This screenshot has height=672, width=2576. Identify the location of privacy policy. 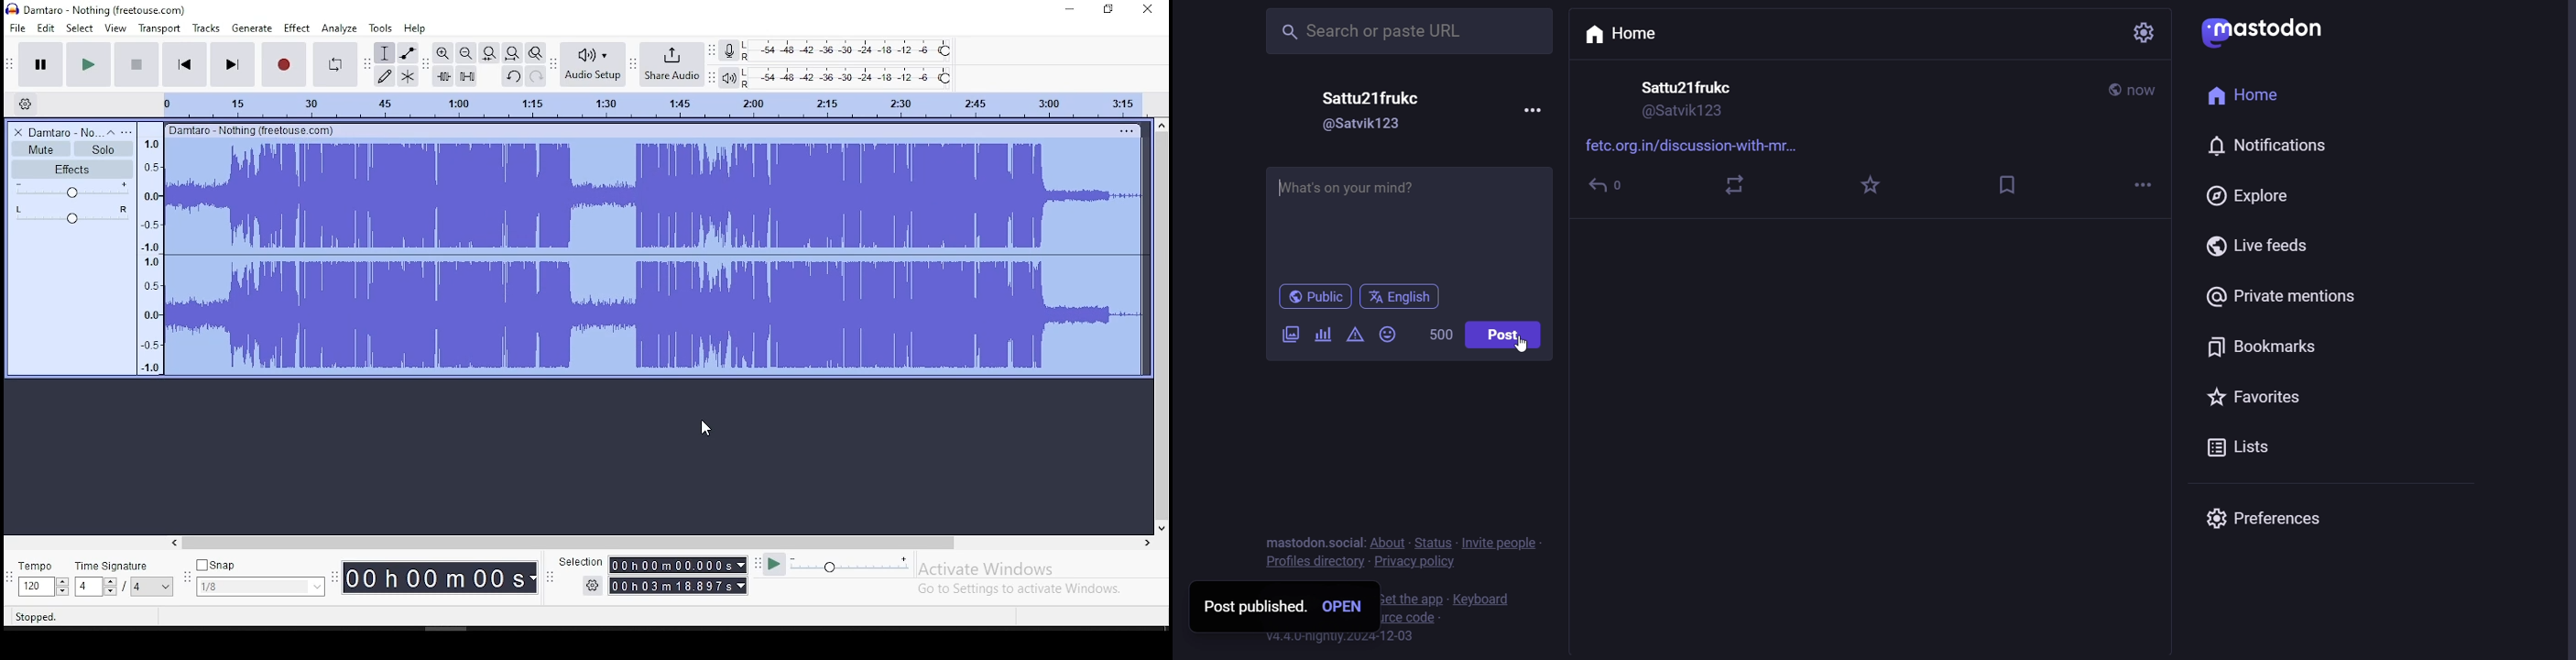
(1414, 564).